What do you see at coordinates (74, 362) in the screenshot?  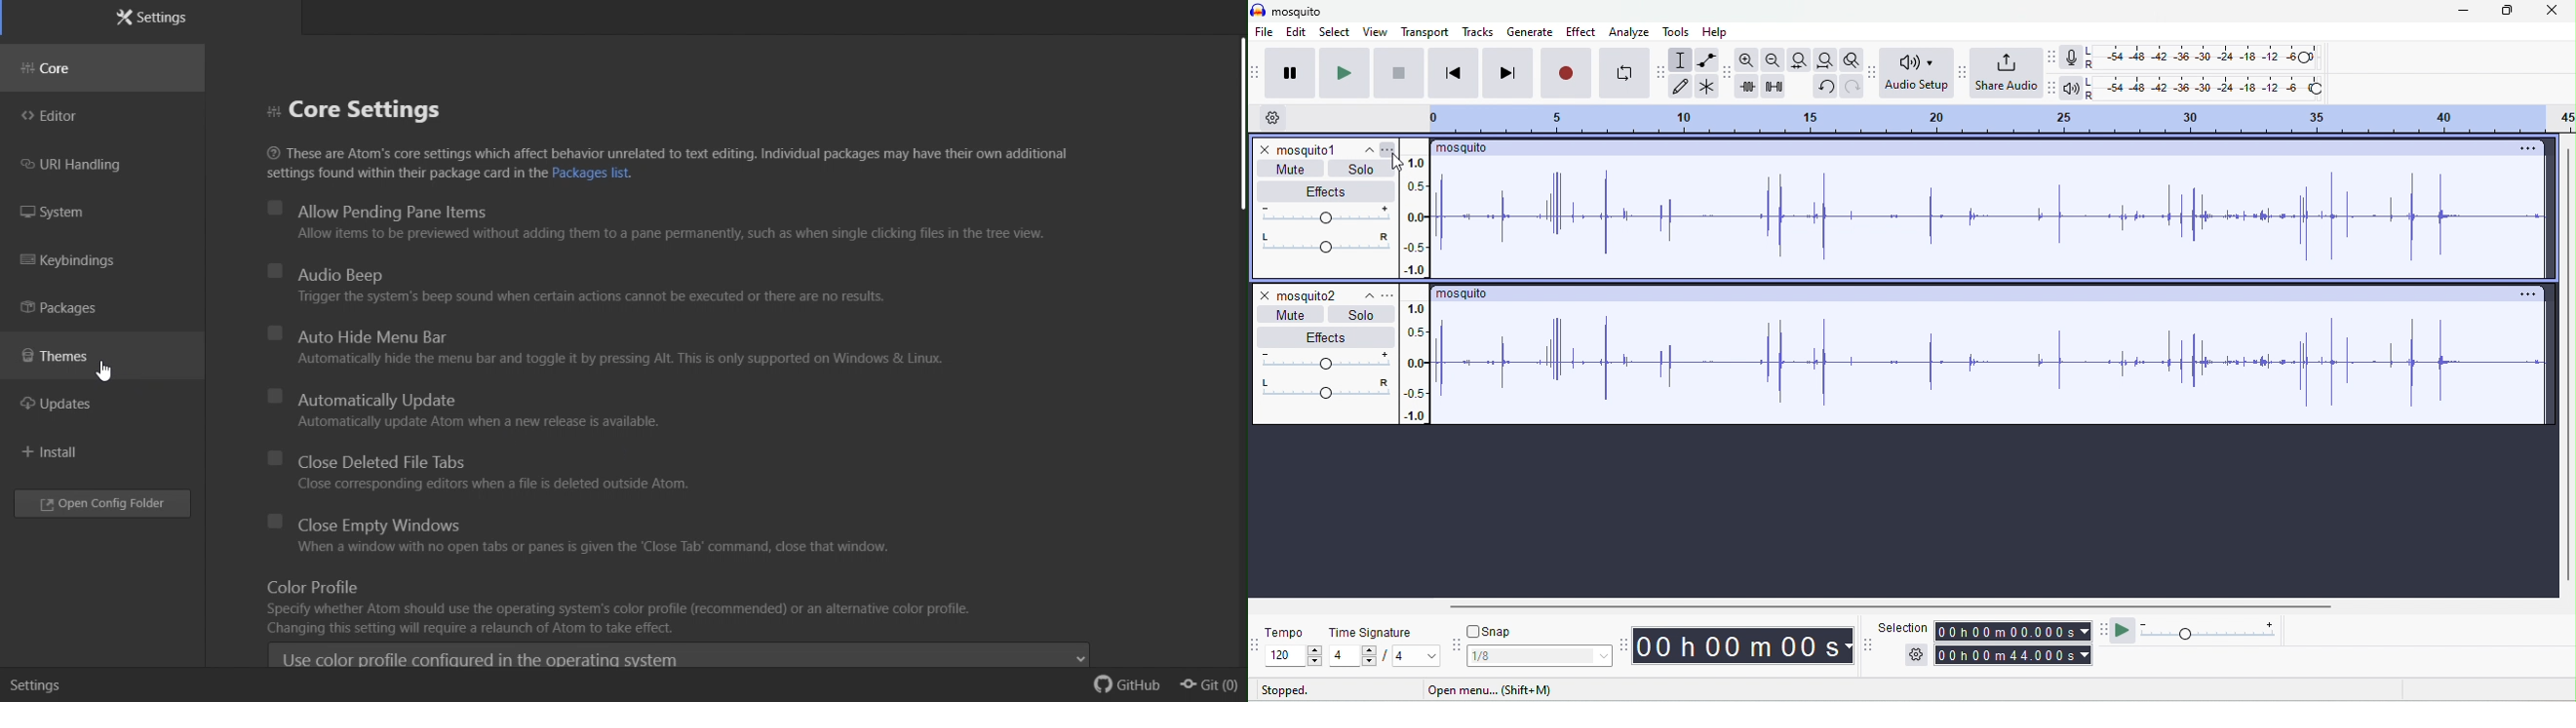 I see `Themes` at bounding box center [74, 362].